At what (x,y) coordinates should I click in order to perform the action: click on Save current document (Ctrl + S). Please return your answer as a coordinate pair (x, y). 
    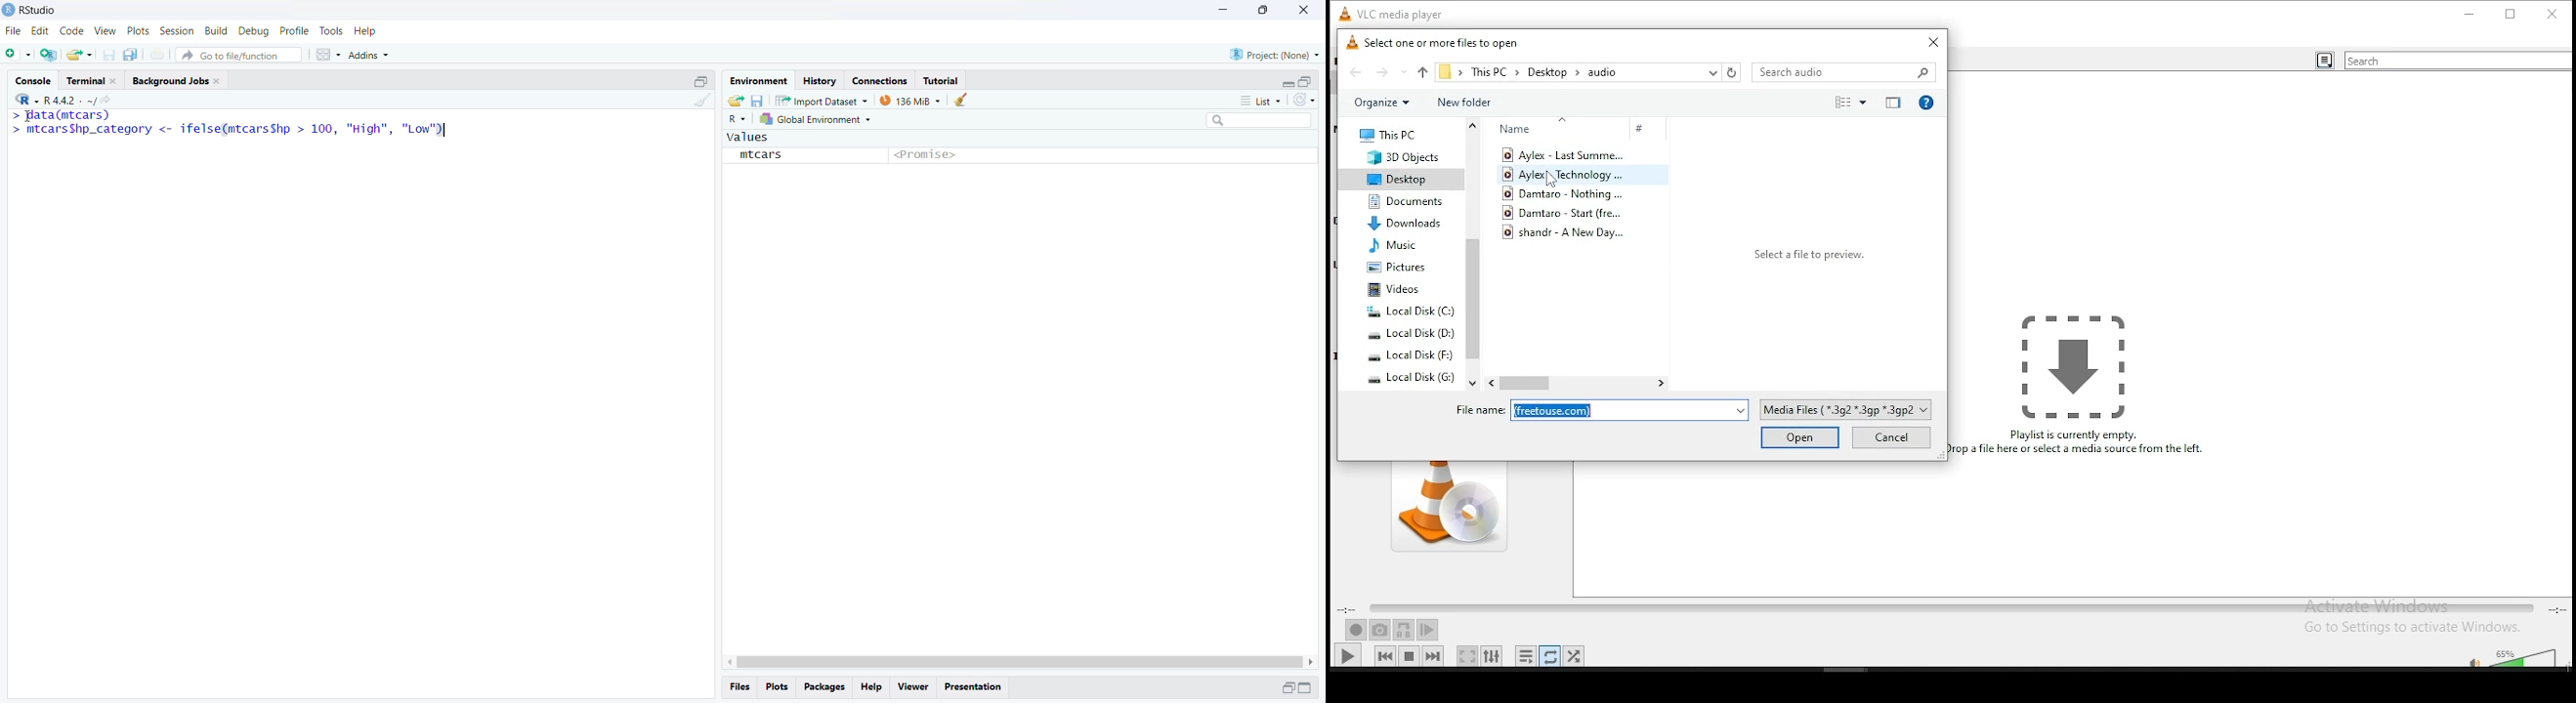
    Looking at the image, I should click on (113, 55).